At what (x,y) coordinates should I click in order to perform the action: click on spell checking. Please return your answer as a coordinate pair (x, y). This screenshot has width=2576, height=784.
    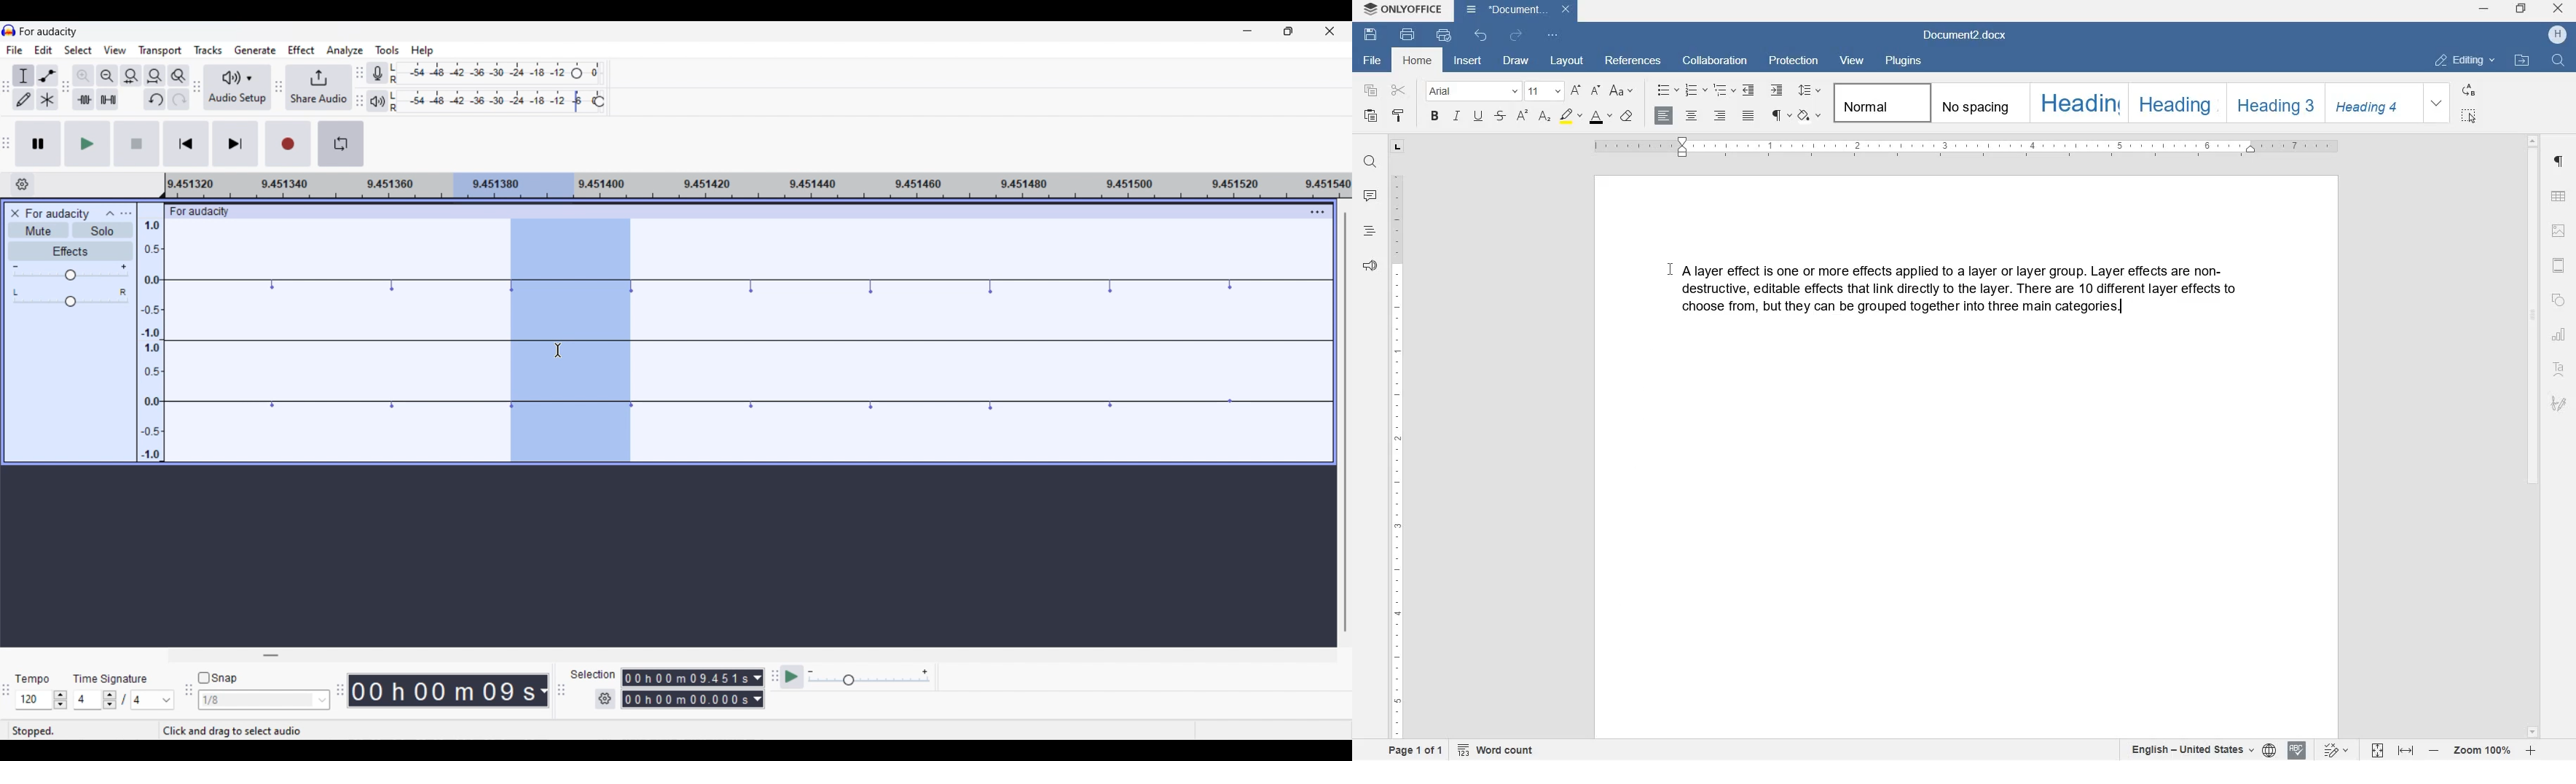
    Looking at the image, I should click on (2296, 750).